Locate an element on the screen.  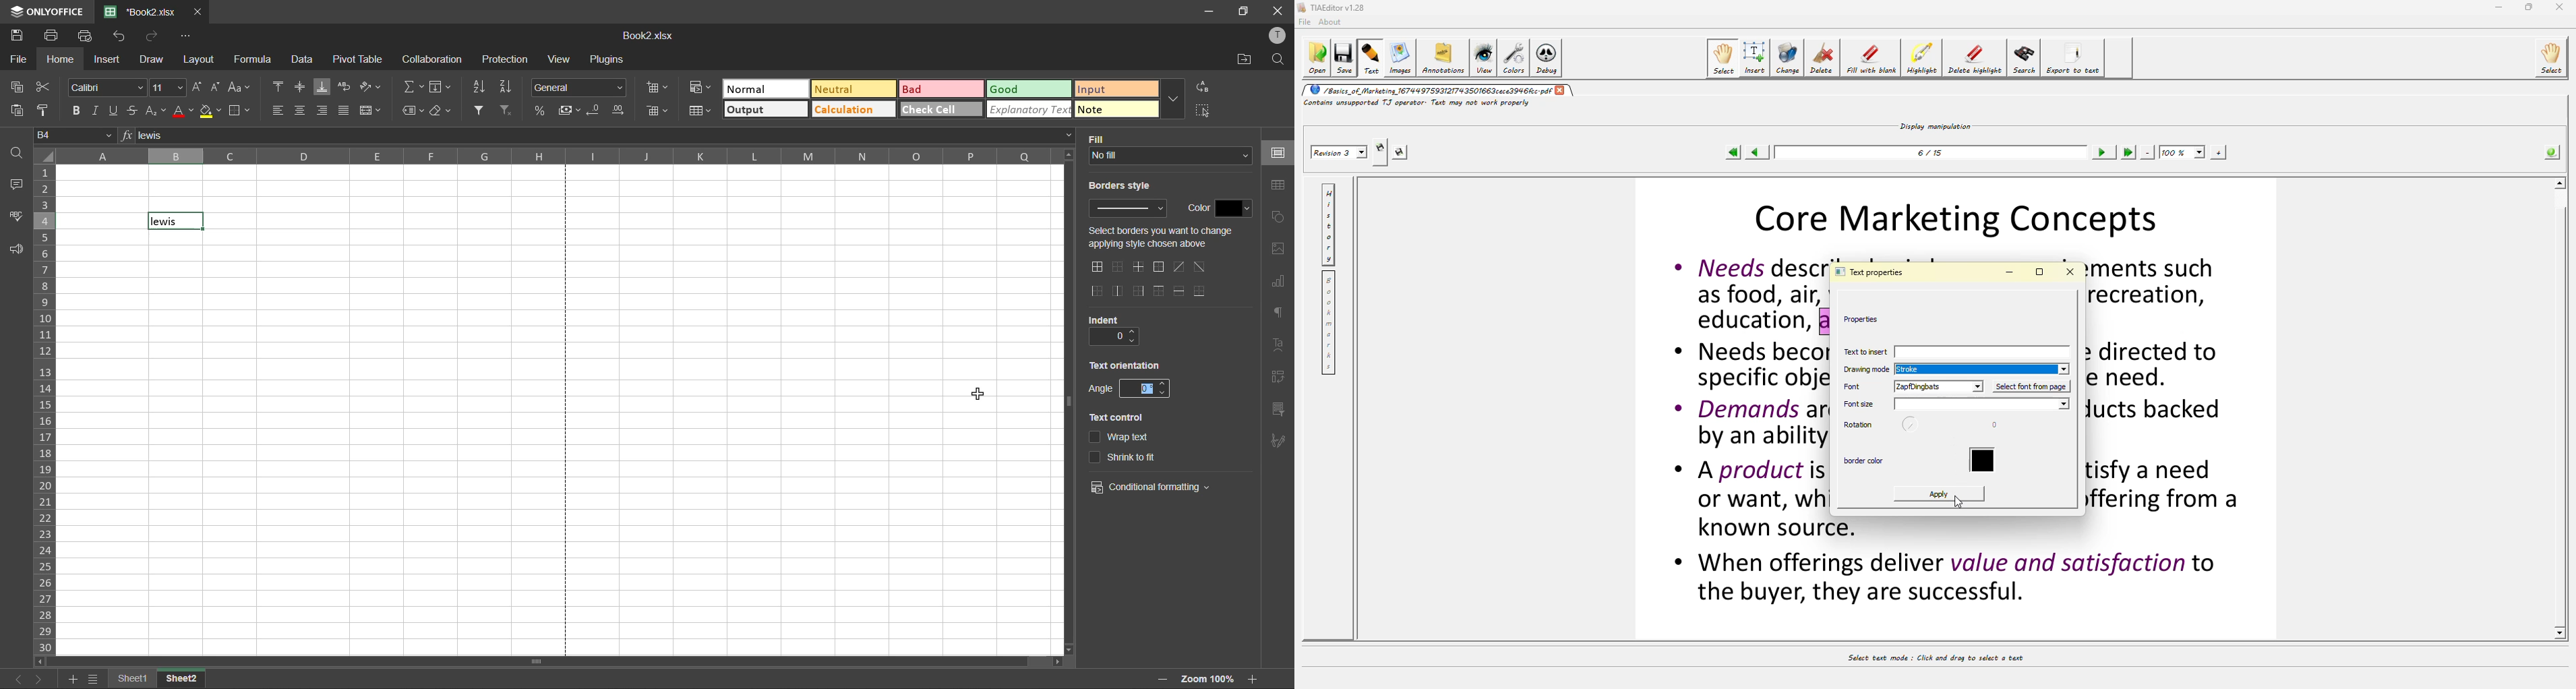
angle is located at coordinates (1099, 390).